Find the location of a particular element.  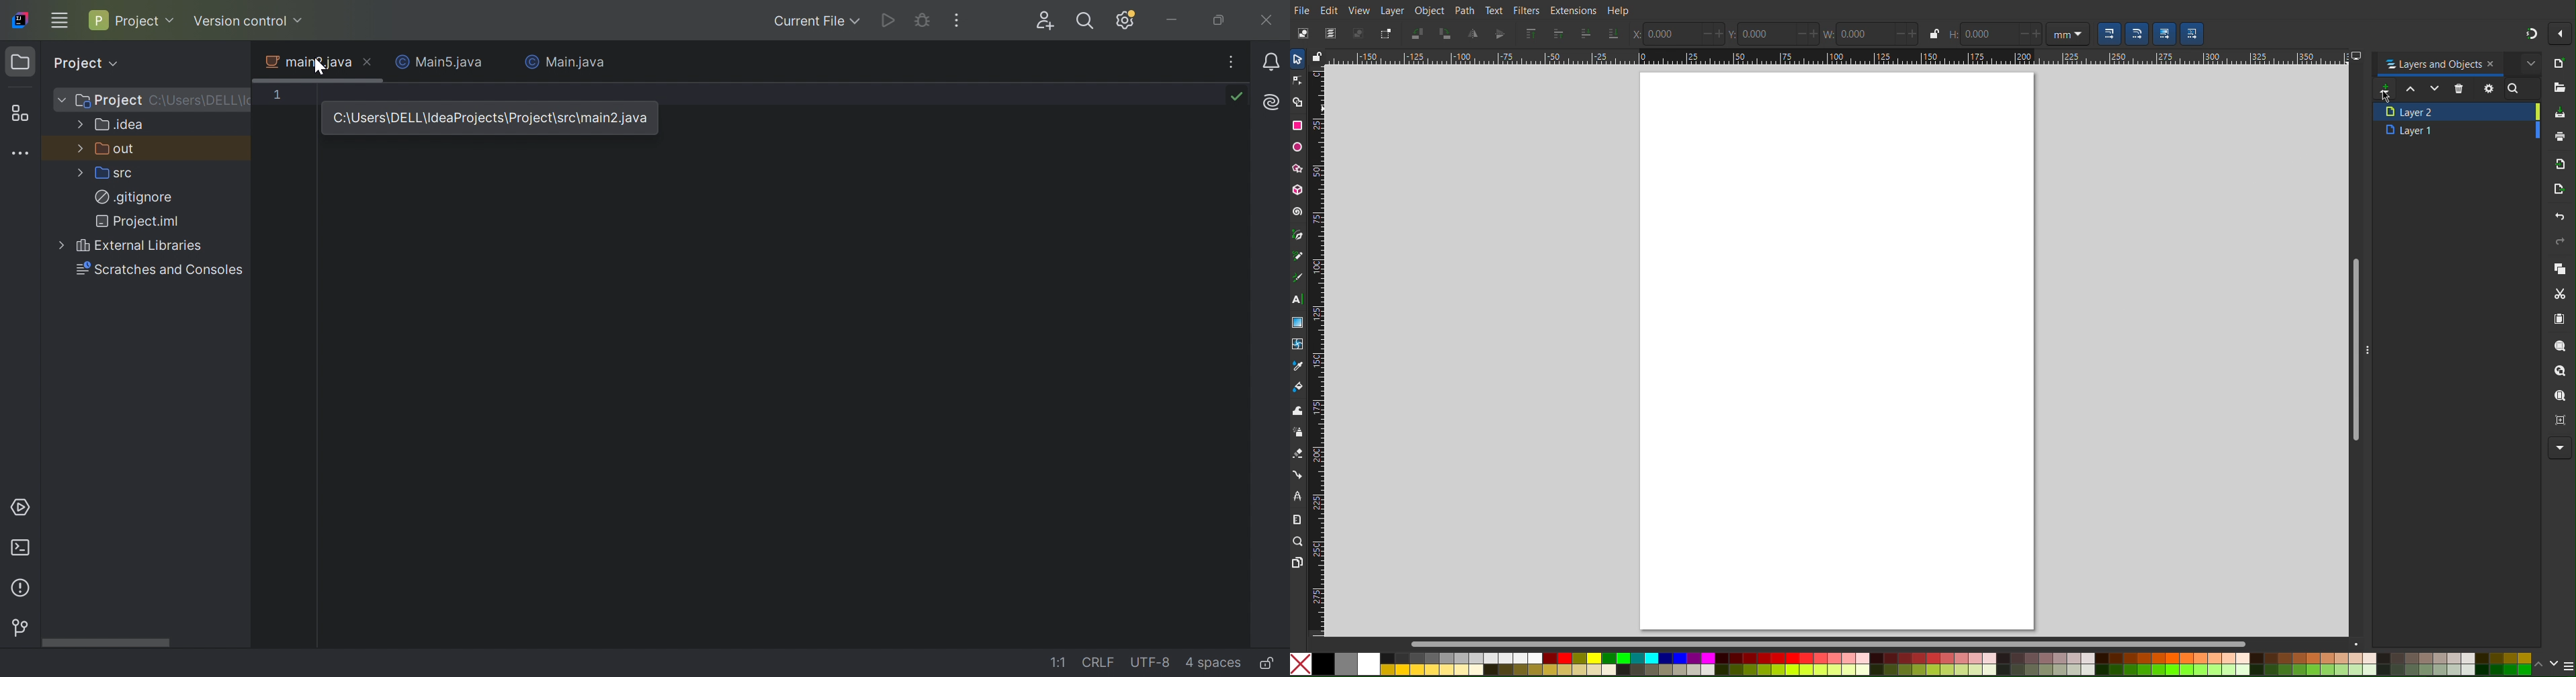

Layer 2 is located at coordinates (2457, 112).